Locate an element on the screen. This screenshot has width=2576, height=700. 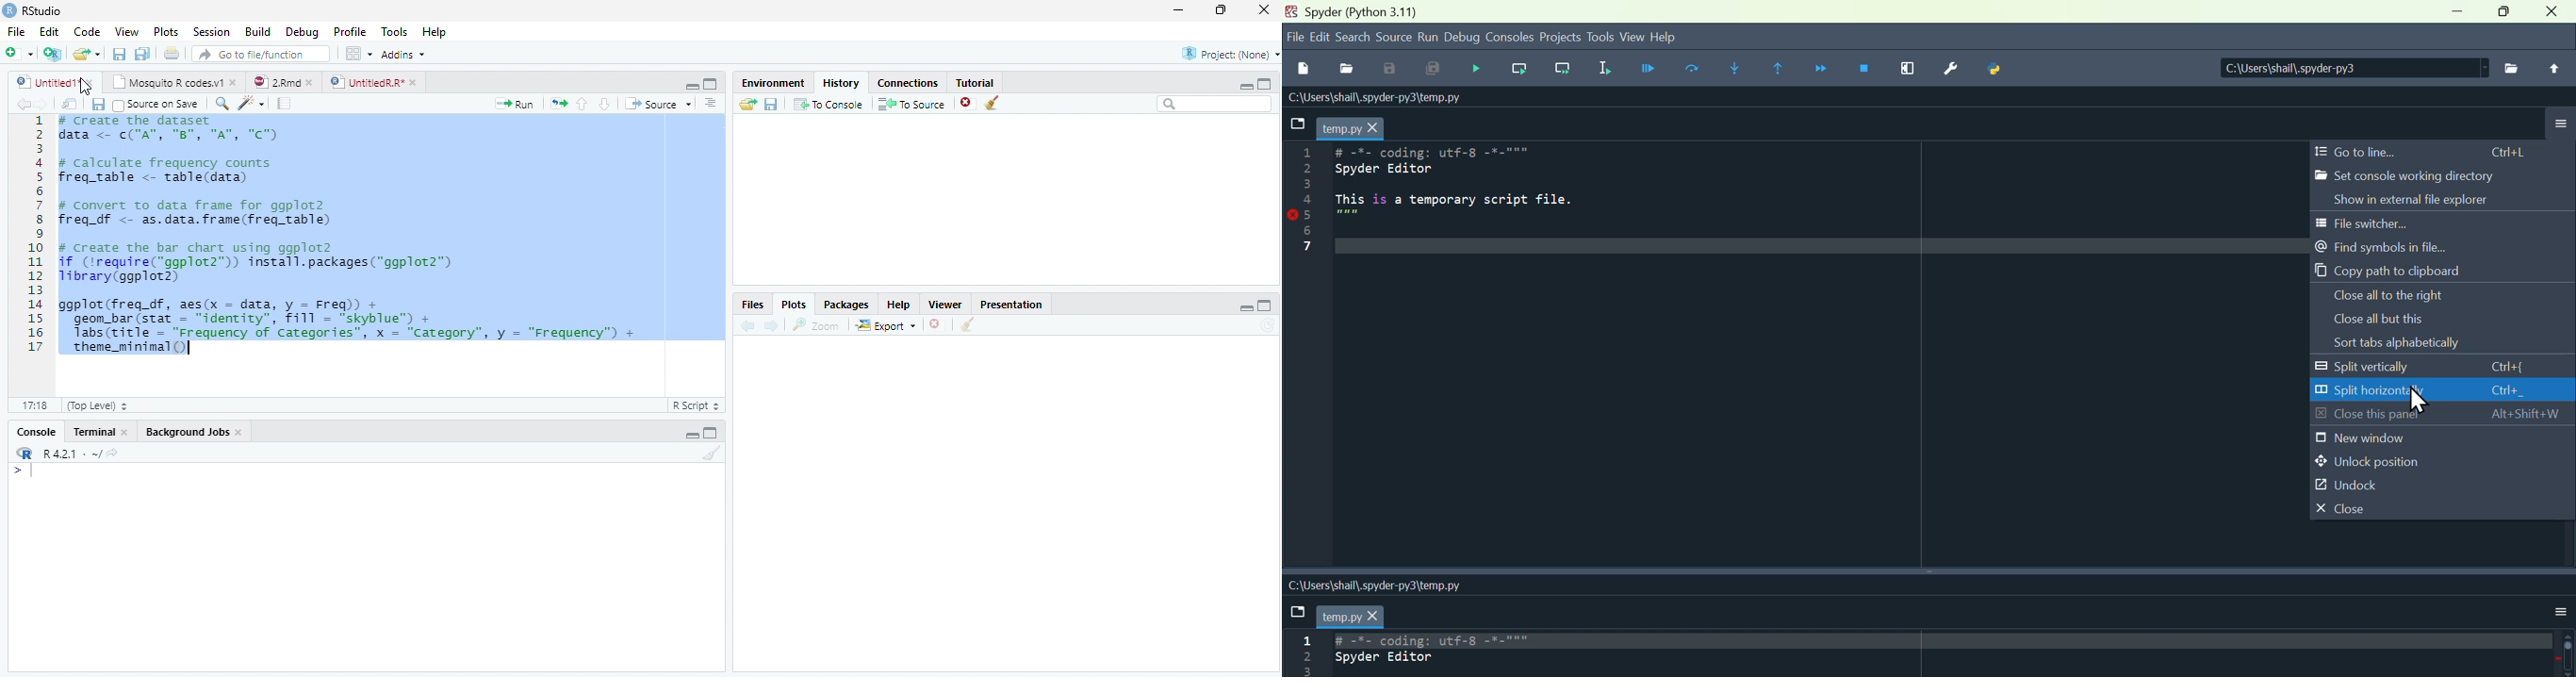
Viewer is located at coordinates (950, 305).